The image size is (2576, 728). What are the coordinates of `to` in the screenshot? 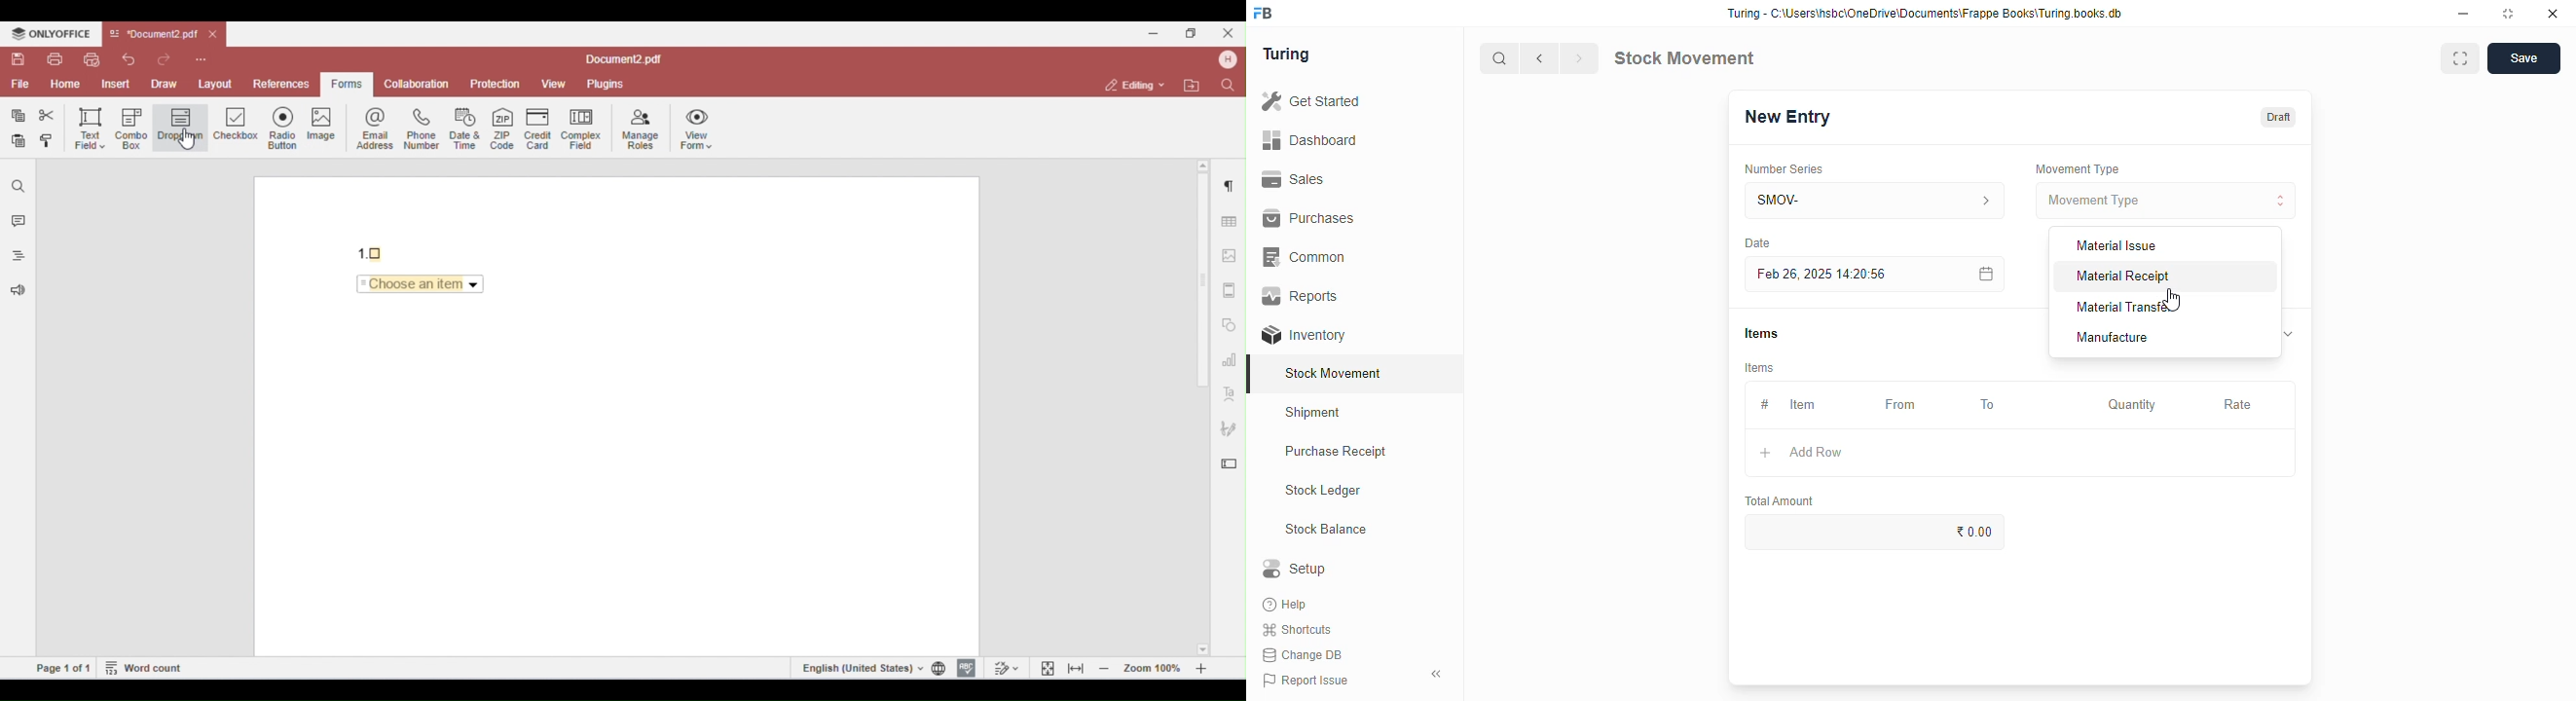 It's located at (1989, 405).